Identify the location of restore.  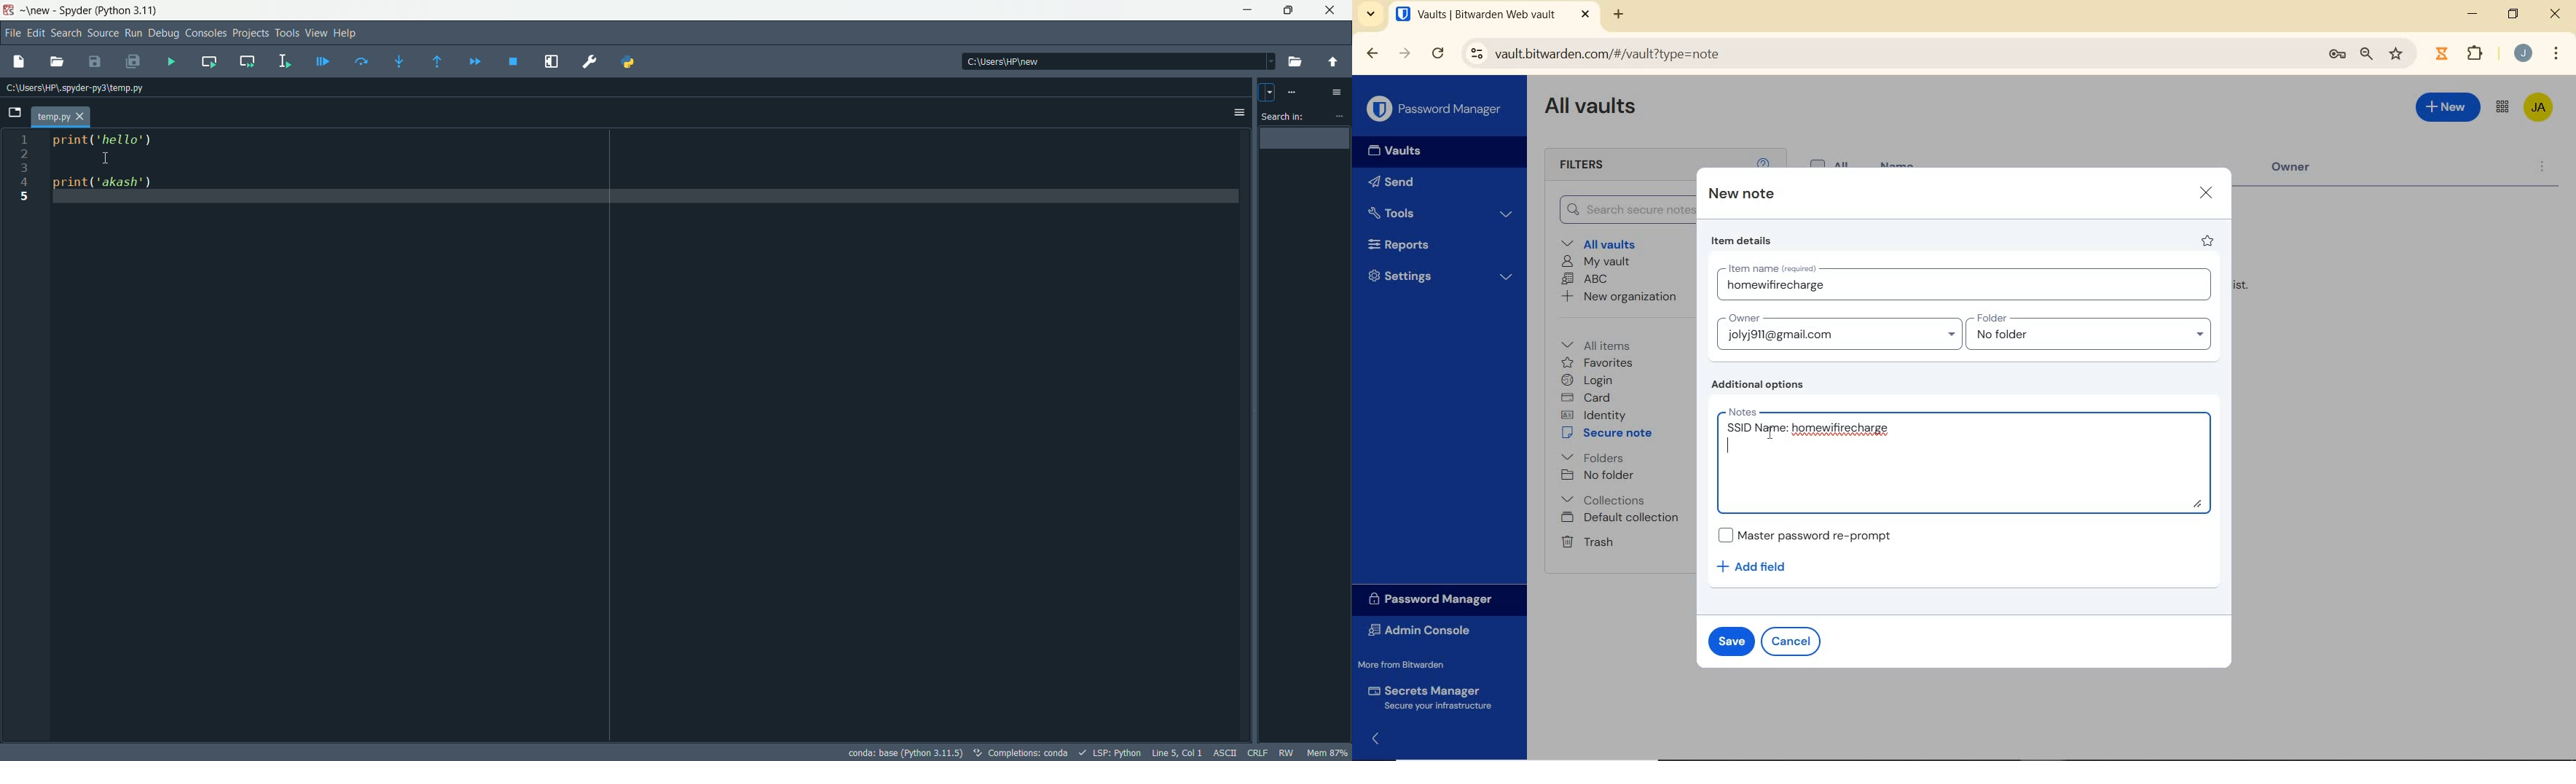
(2513, 14).